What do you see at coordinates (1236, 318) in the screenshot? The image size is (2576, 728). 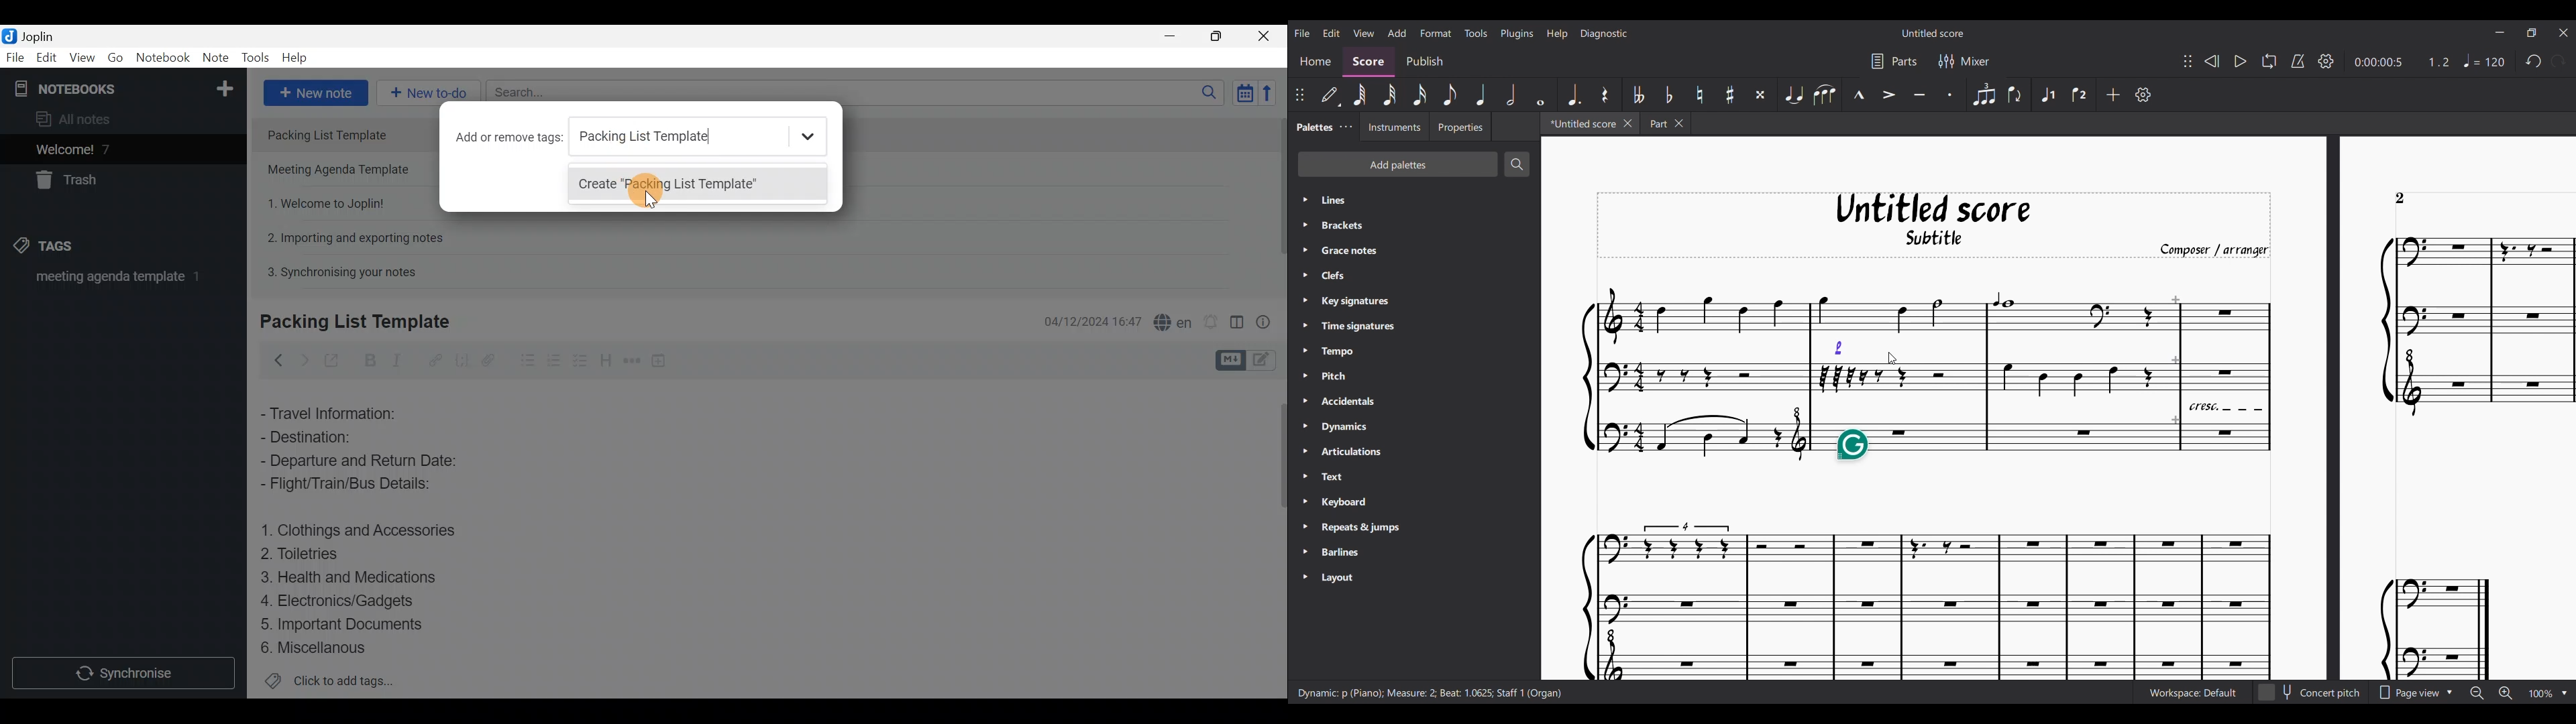 I see `Toggle editor layout` at bounding box center [1236, 318].